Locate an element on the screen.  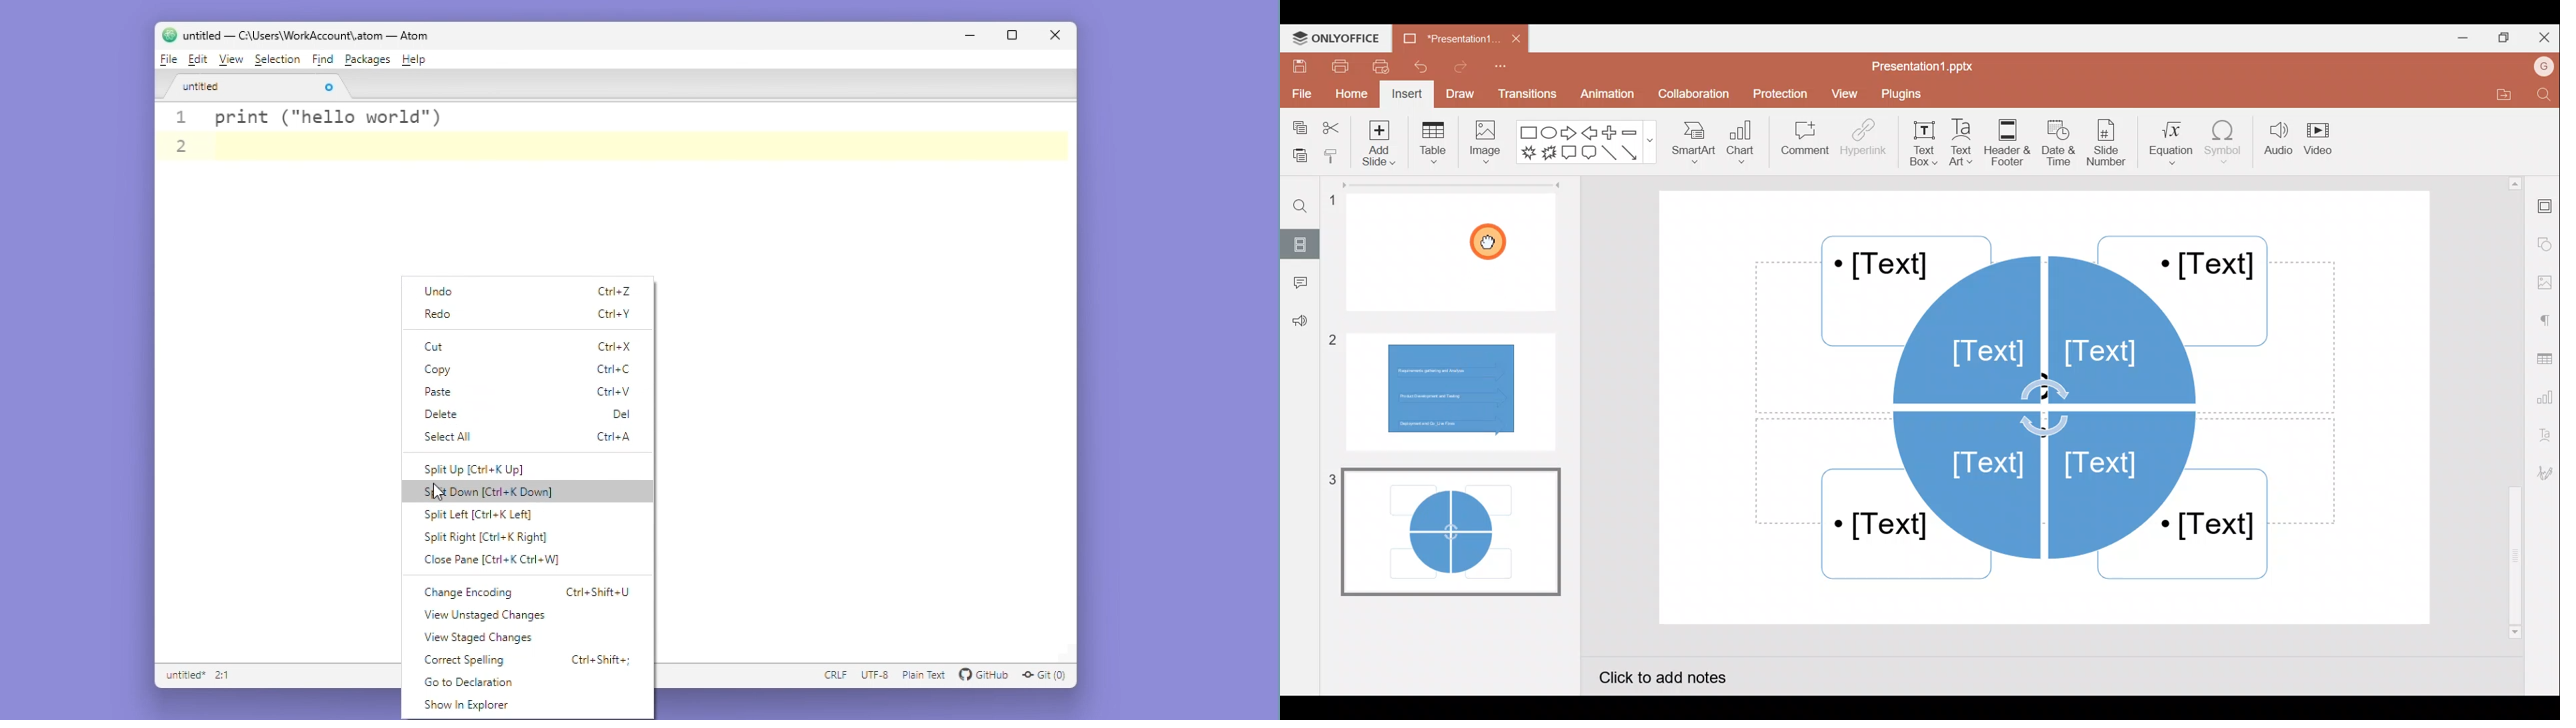
Cursor on slide 1 is located at coordinates (1492, 241).